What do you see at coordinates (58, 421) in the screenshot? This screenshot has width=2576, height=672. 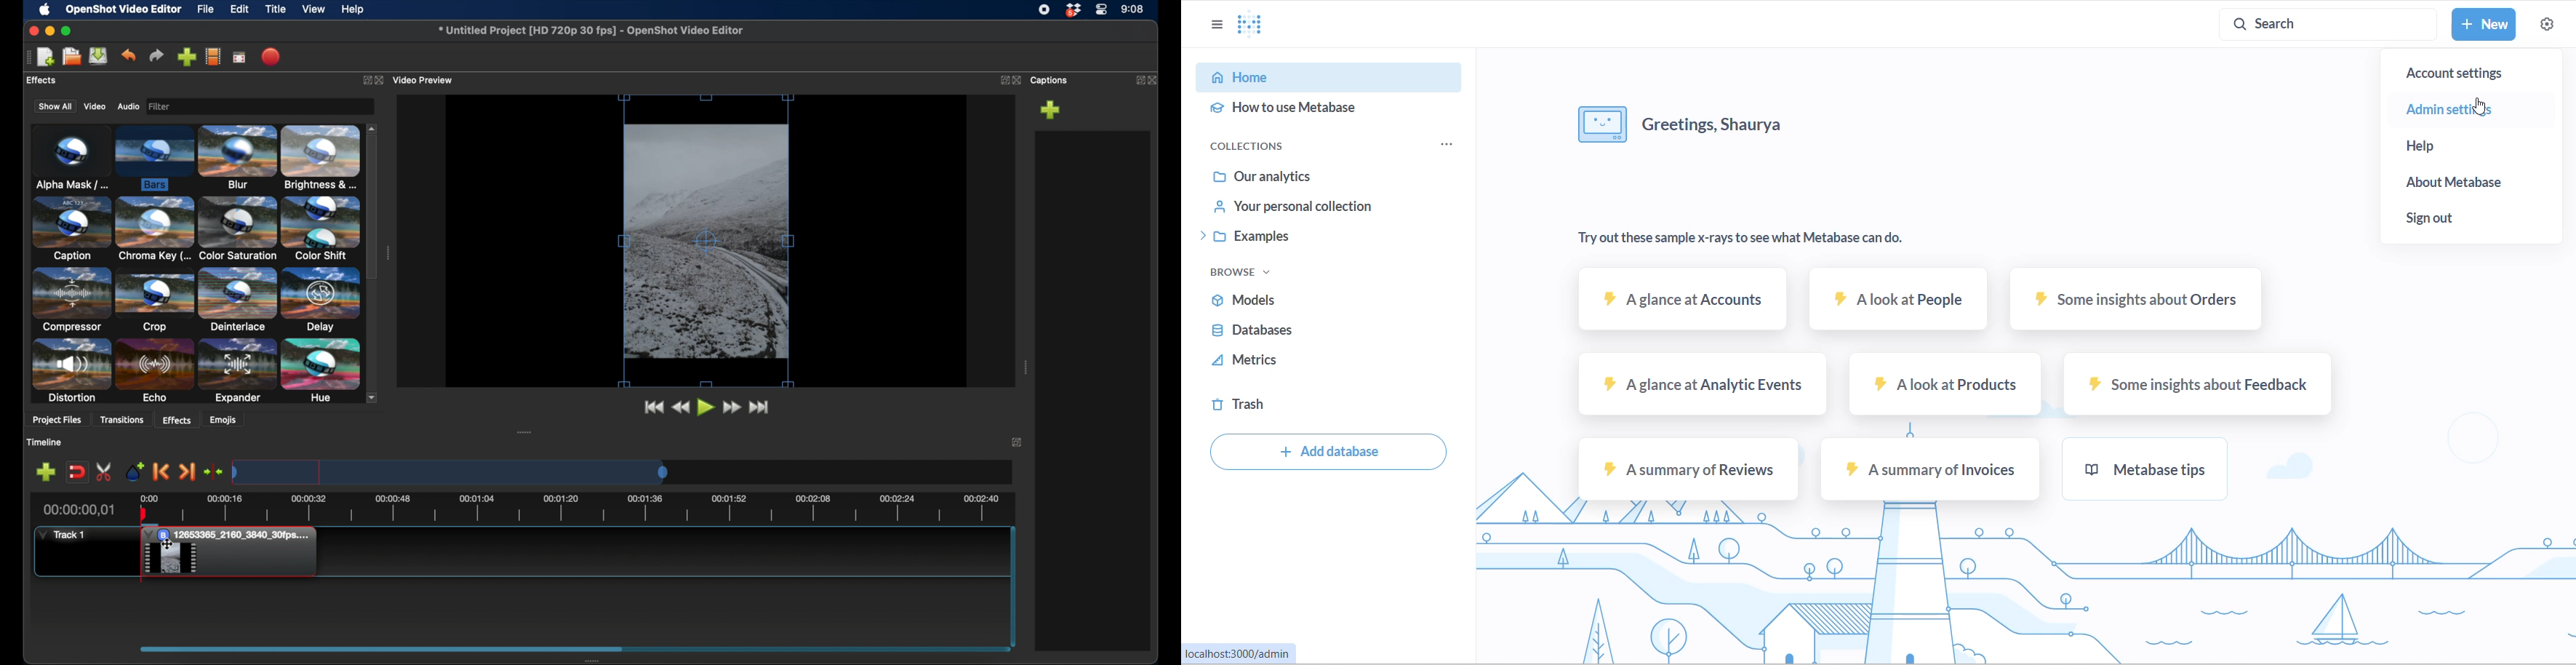 I see `project files` at bounding box center [58, 421].